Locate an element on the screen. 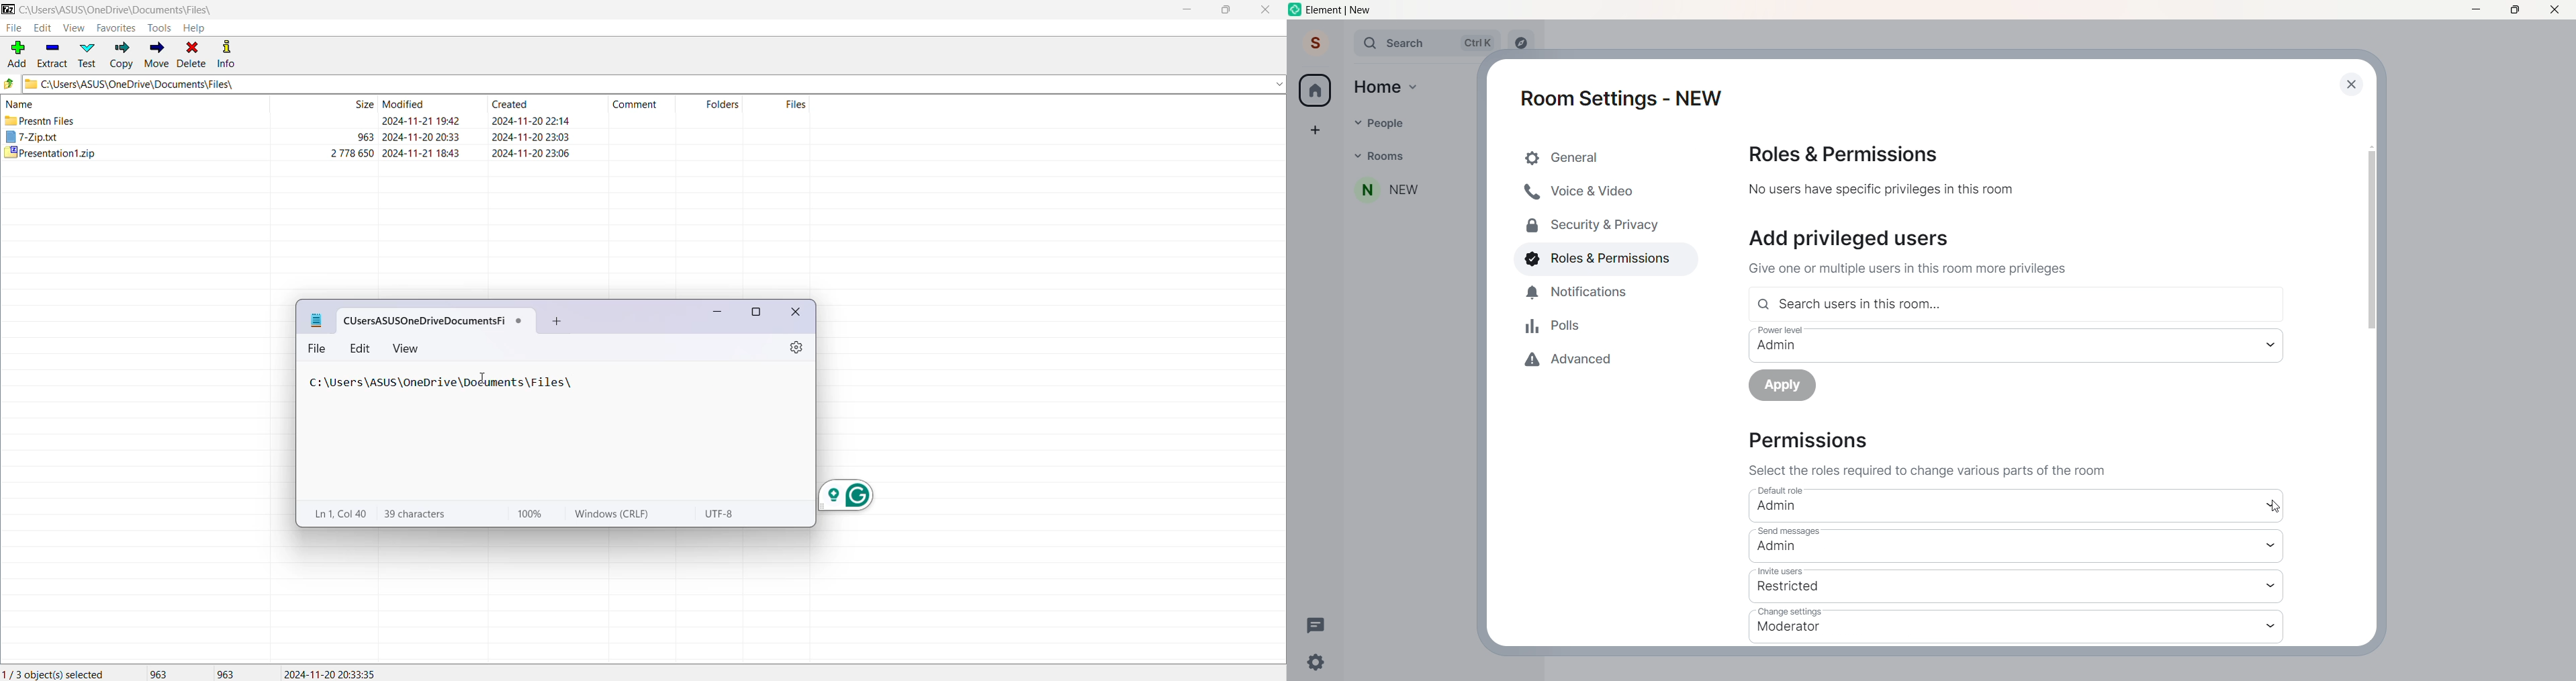  threads is located at coordinates (1320, 627).